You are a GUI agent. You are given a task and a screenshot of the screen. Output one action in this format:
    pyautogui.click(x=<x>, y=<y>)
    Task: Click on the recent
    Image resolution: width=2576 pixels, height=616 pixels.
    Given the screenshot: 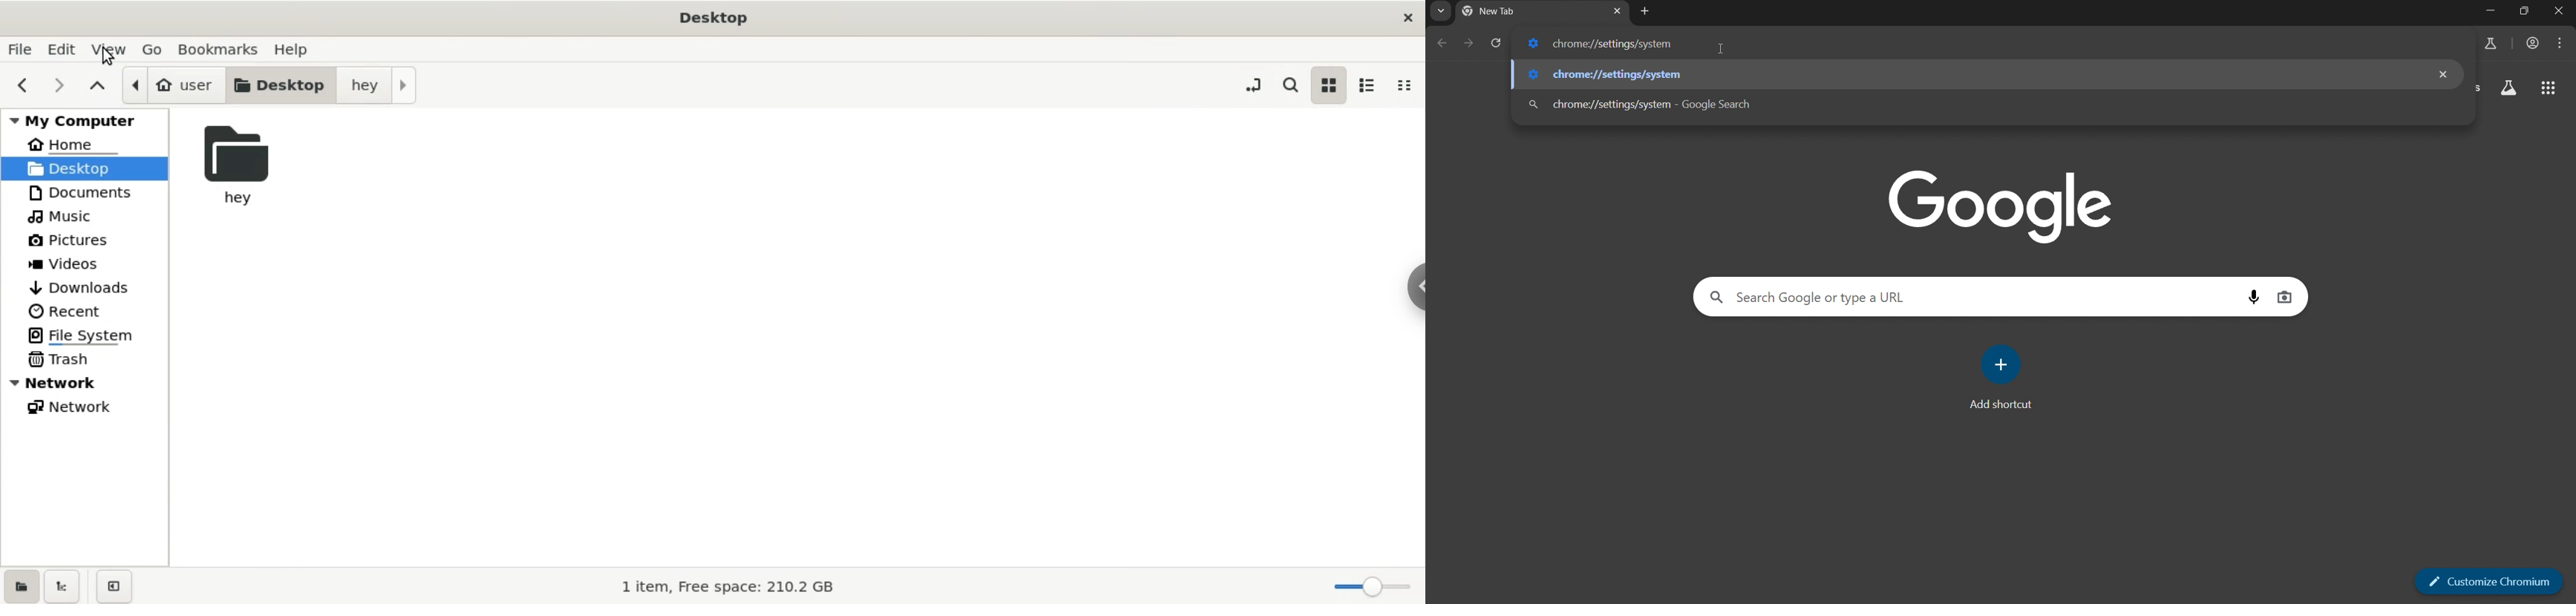 What is the action you would take?
    pyautogui.click(x=92, y=309)
    